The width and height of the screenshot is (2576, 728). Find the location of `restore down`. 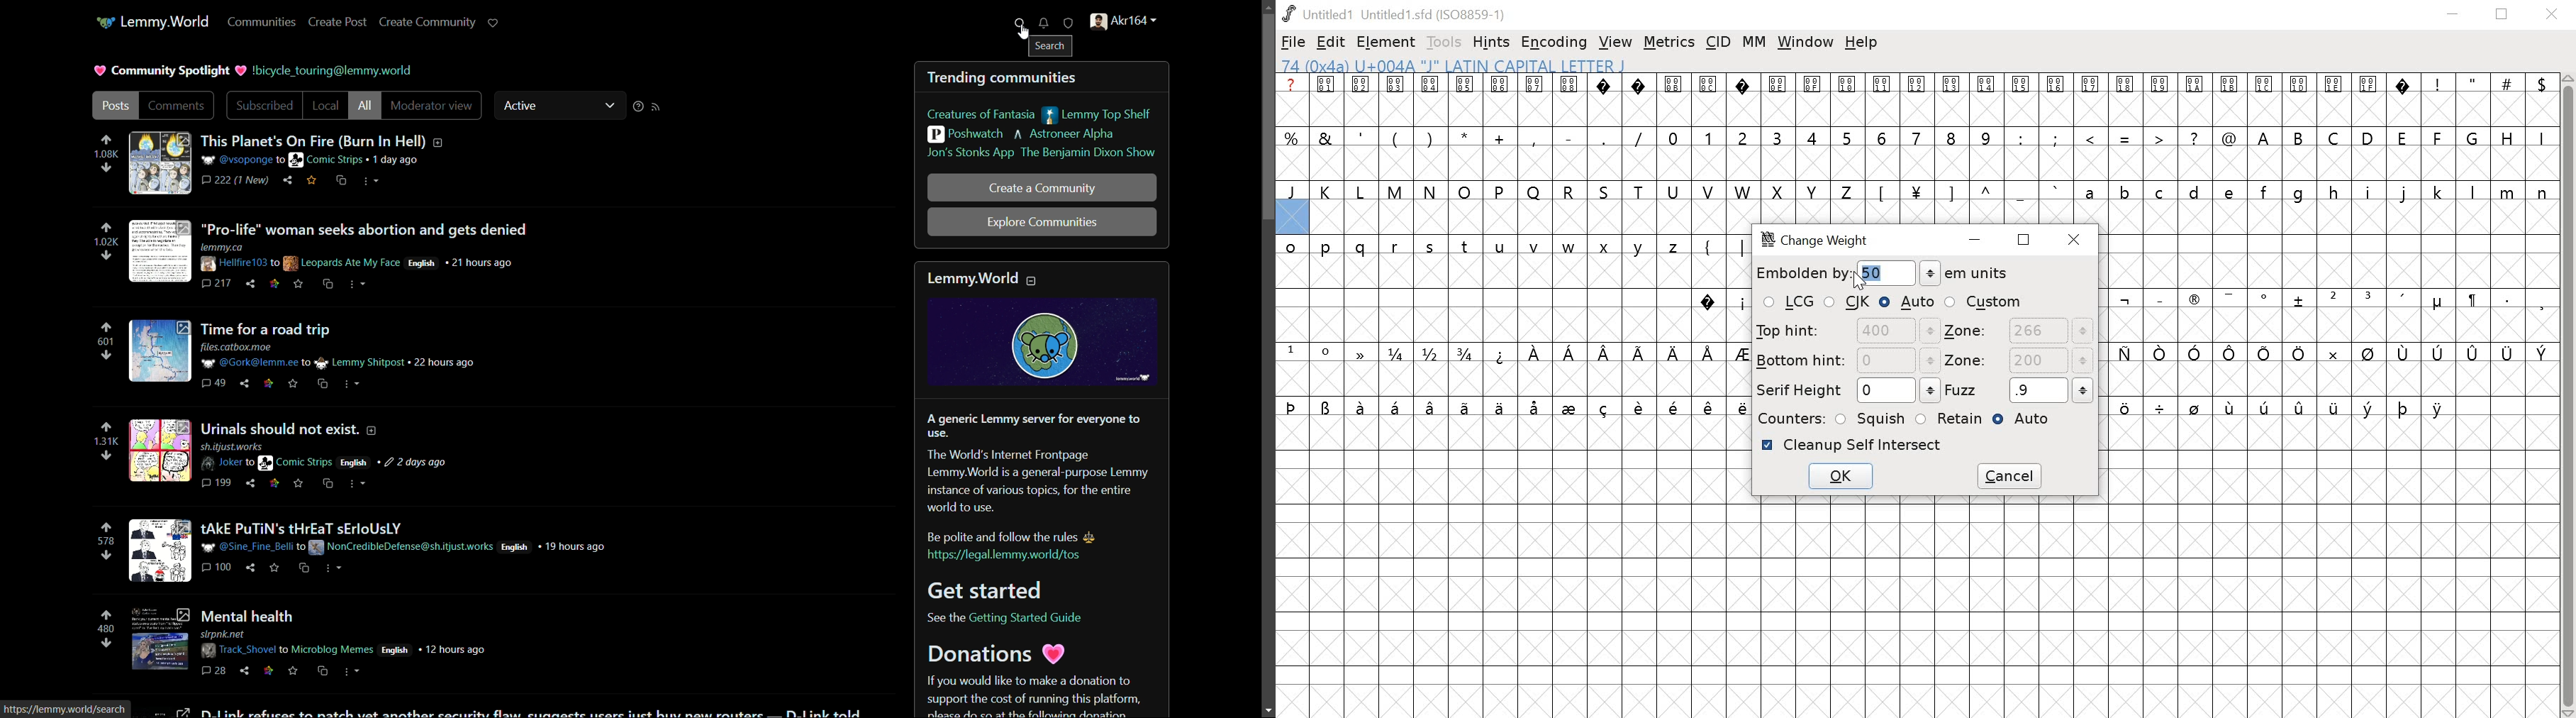

restore down is located at coordinates (2502, 14).